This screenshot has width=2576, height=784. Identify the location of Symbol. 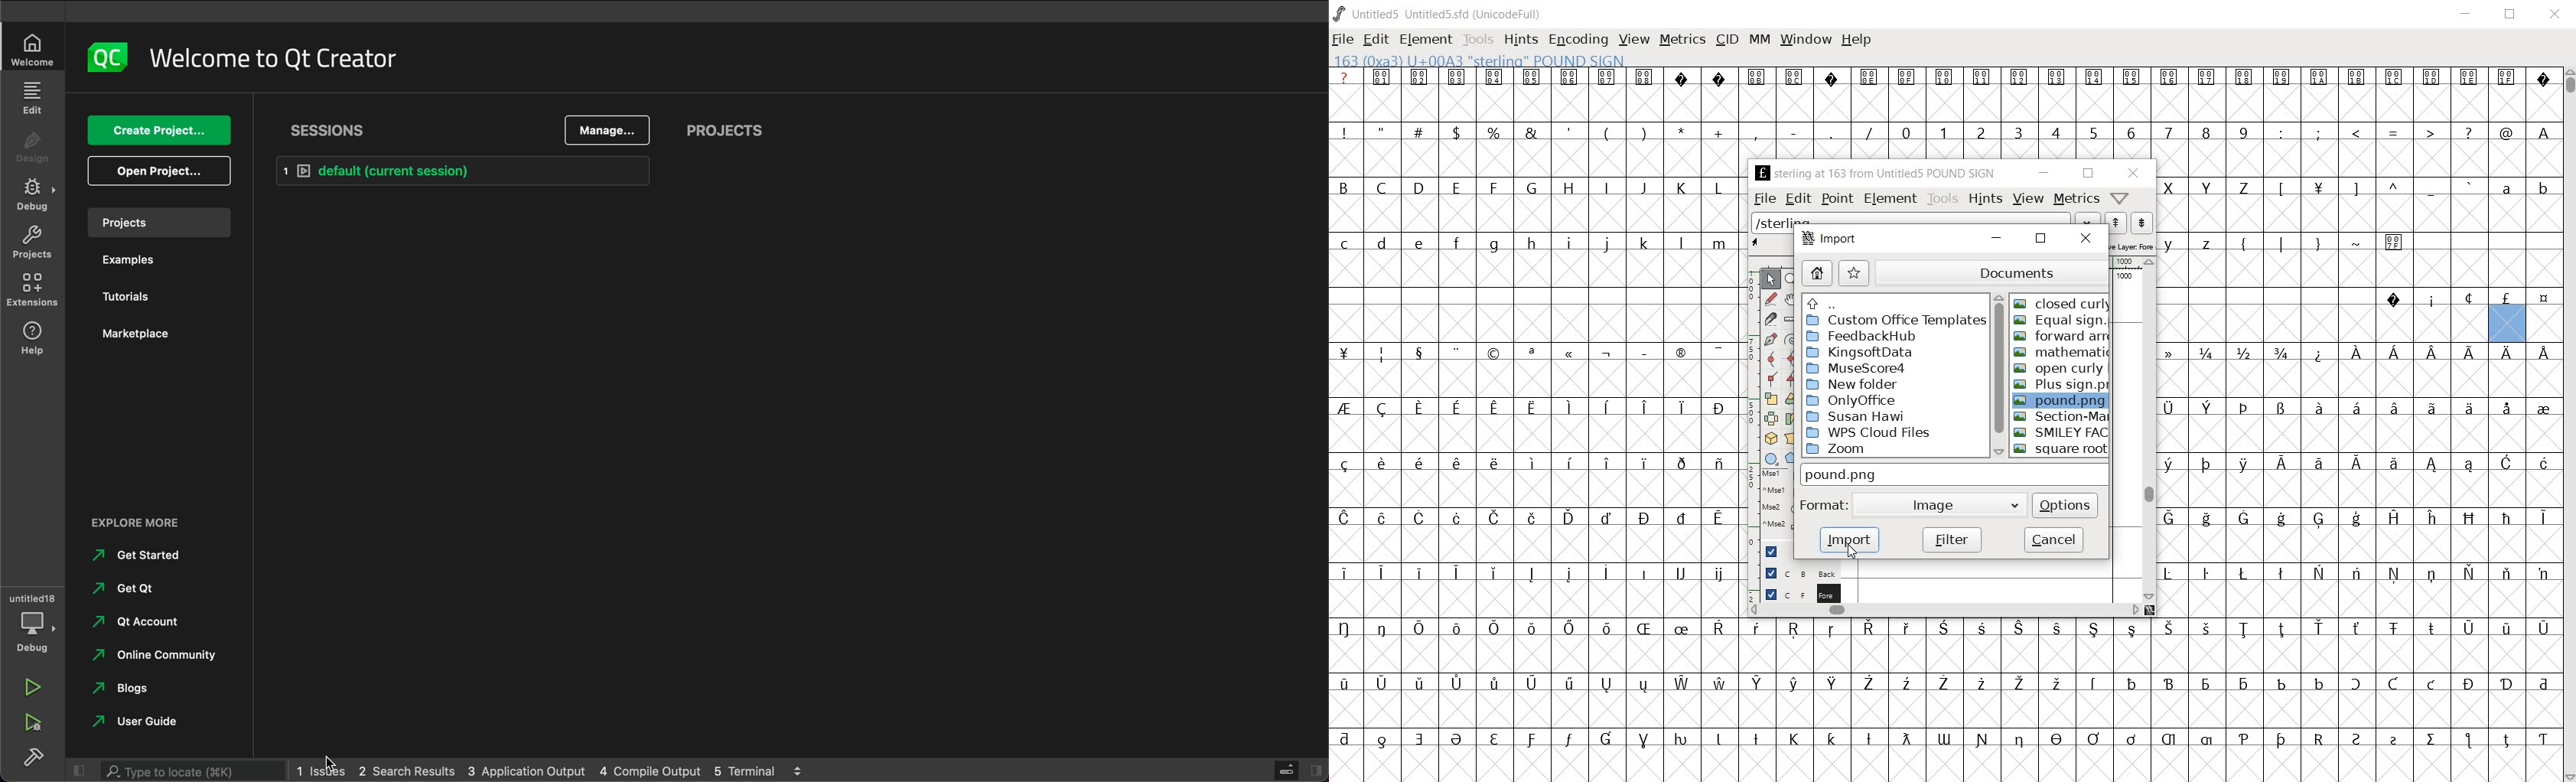
(1416, 572).